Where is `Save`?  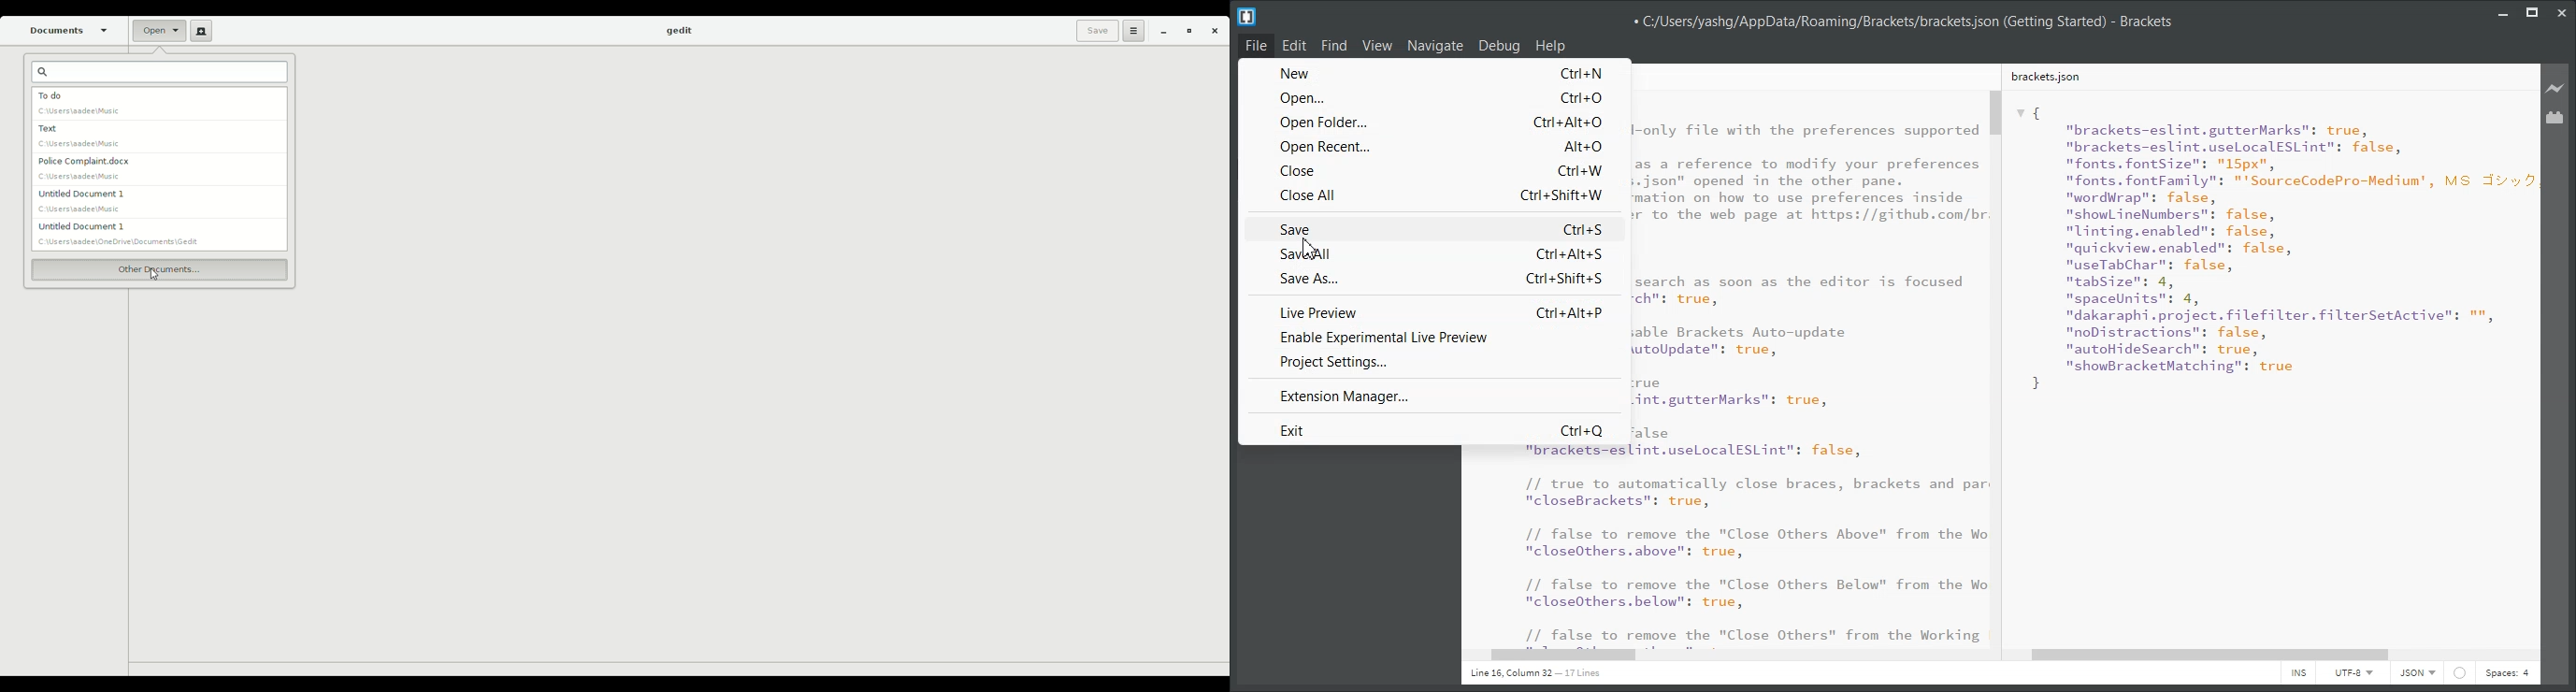 Save is located at coordinates (1095, 31).